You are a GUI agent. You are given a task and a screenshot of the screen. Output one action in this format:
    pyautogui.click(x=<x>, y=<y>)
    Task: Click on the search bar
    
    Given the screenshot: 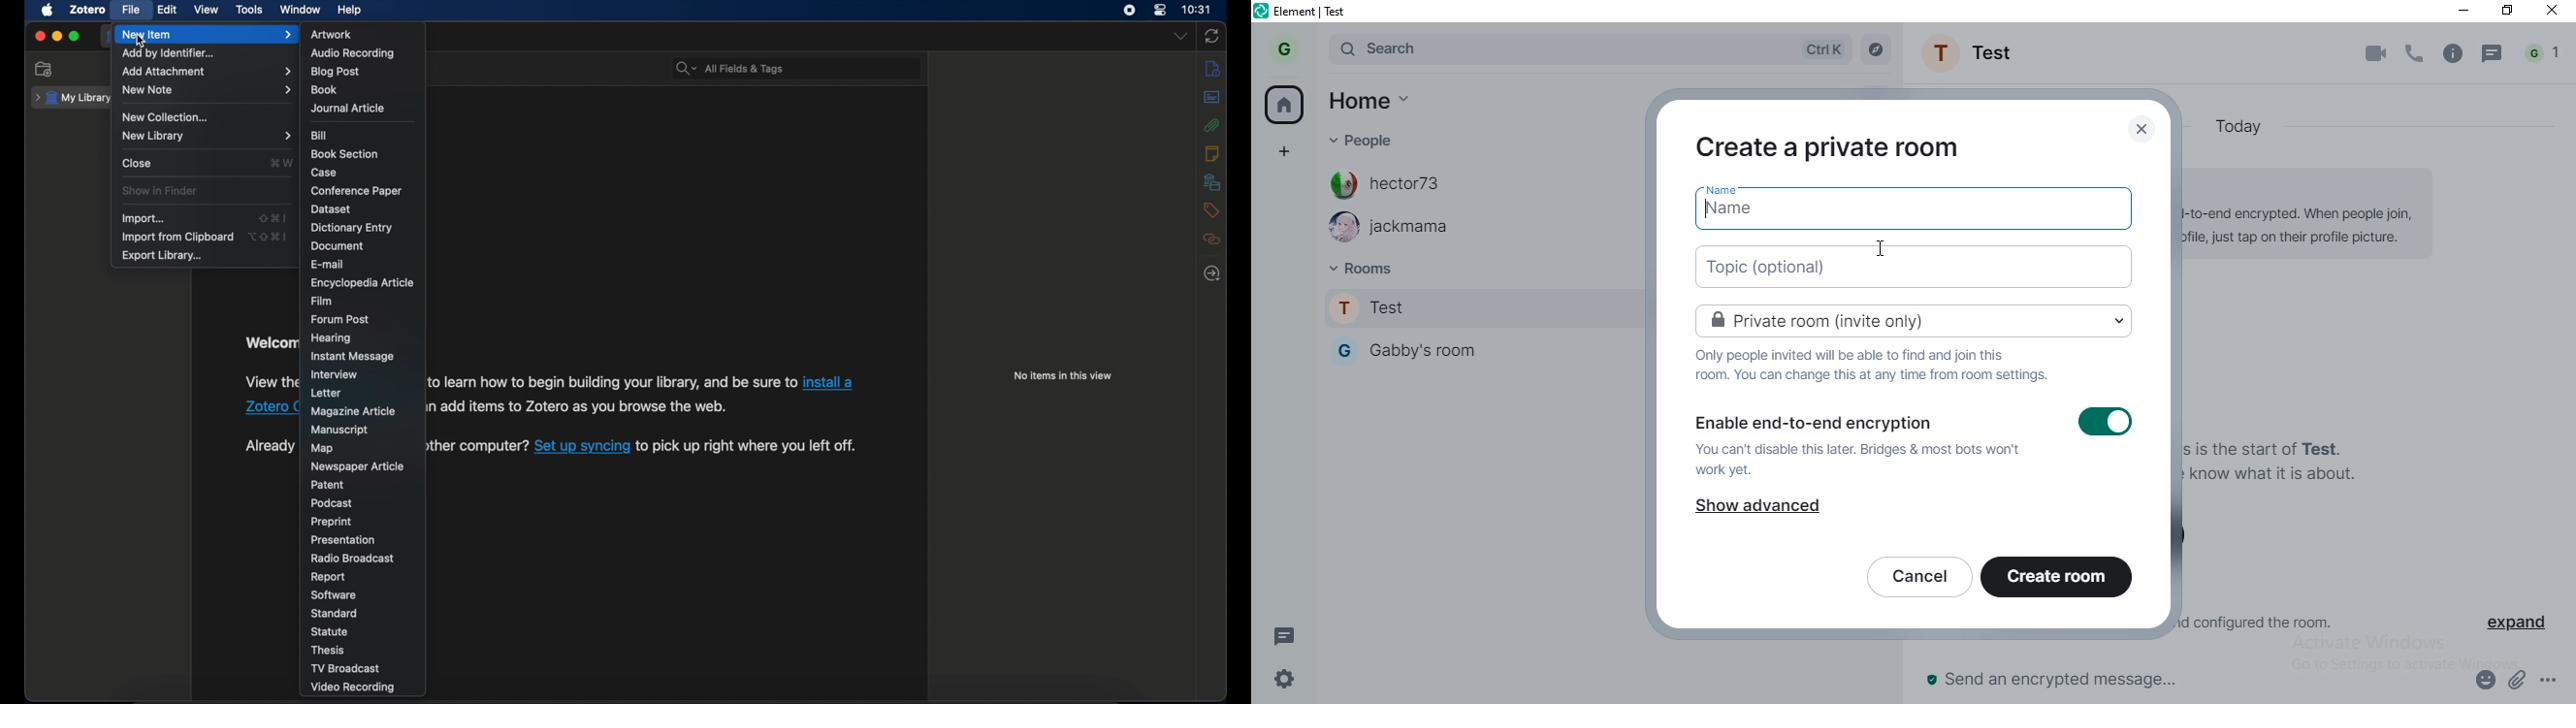 What is the action you would take?
    pyautogui.click(x=1588, y=49)
    